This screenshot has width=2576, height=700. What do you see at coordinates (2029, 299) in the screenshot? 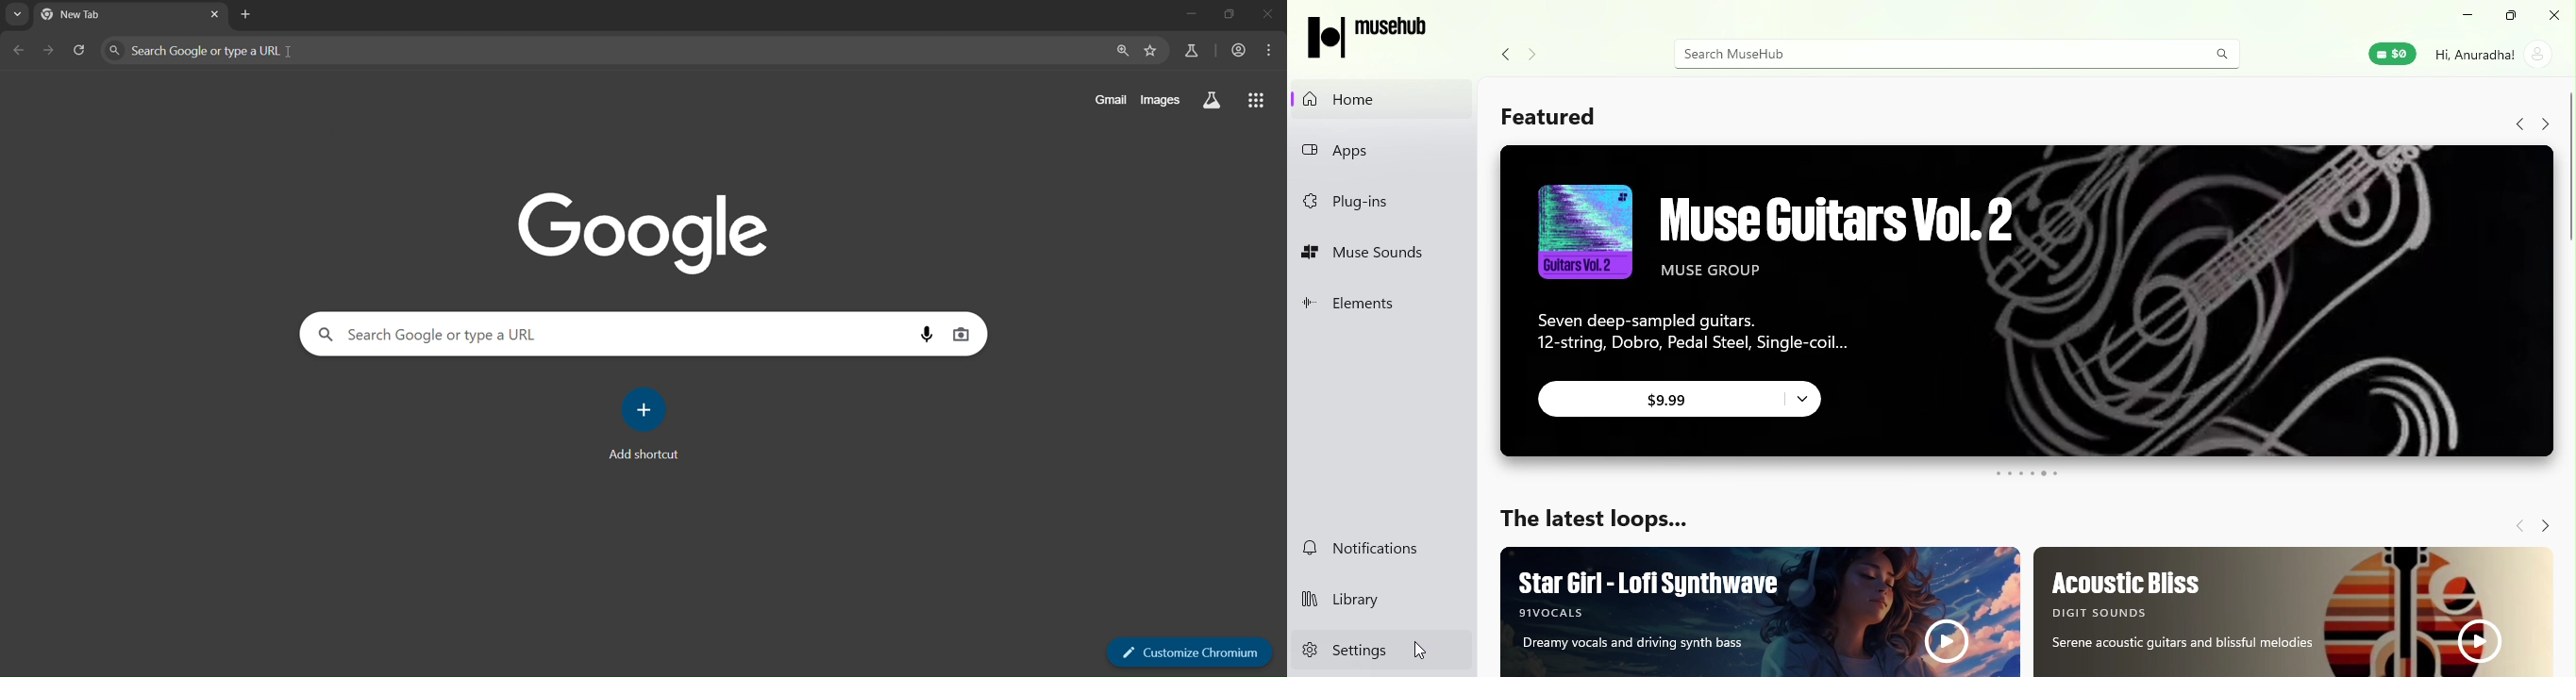
I see `Ad` at bounding box center [2029, 299].